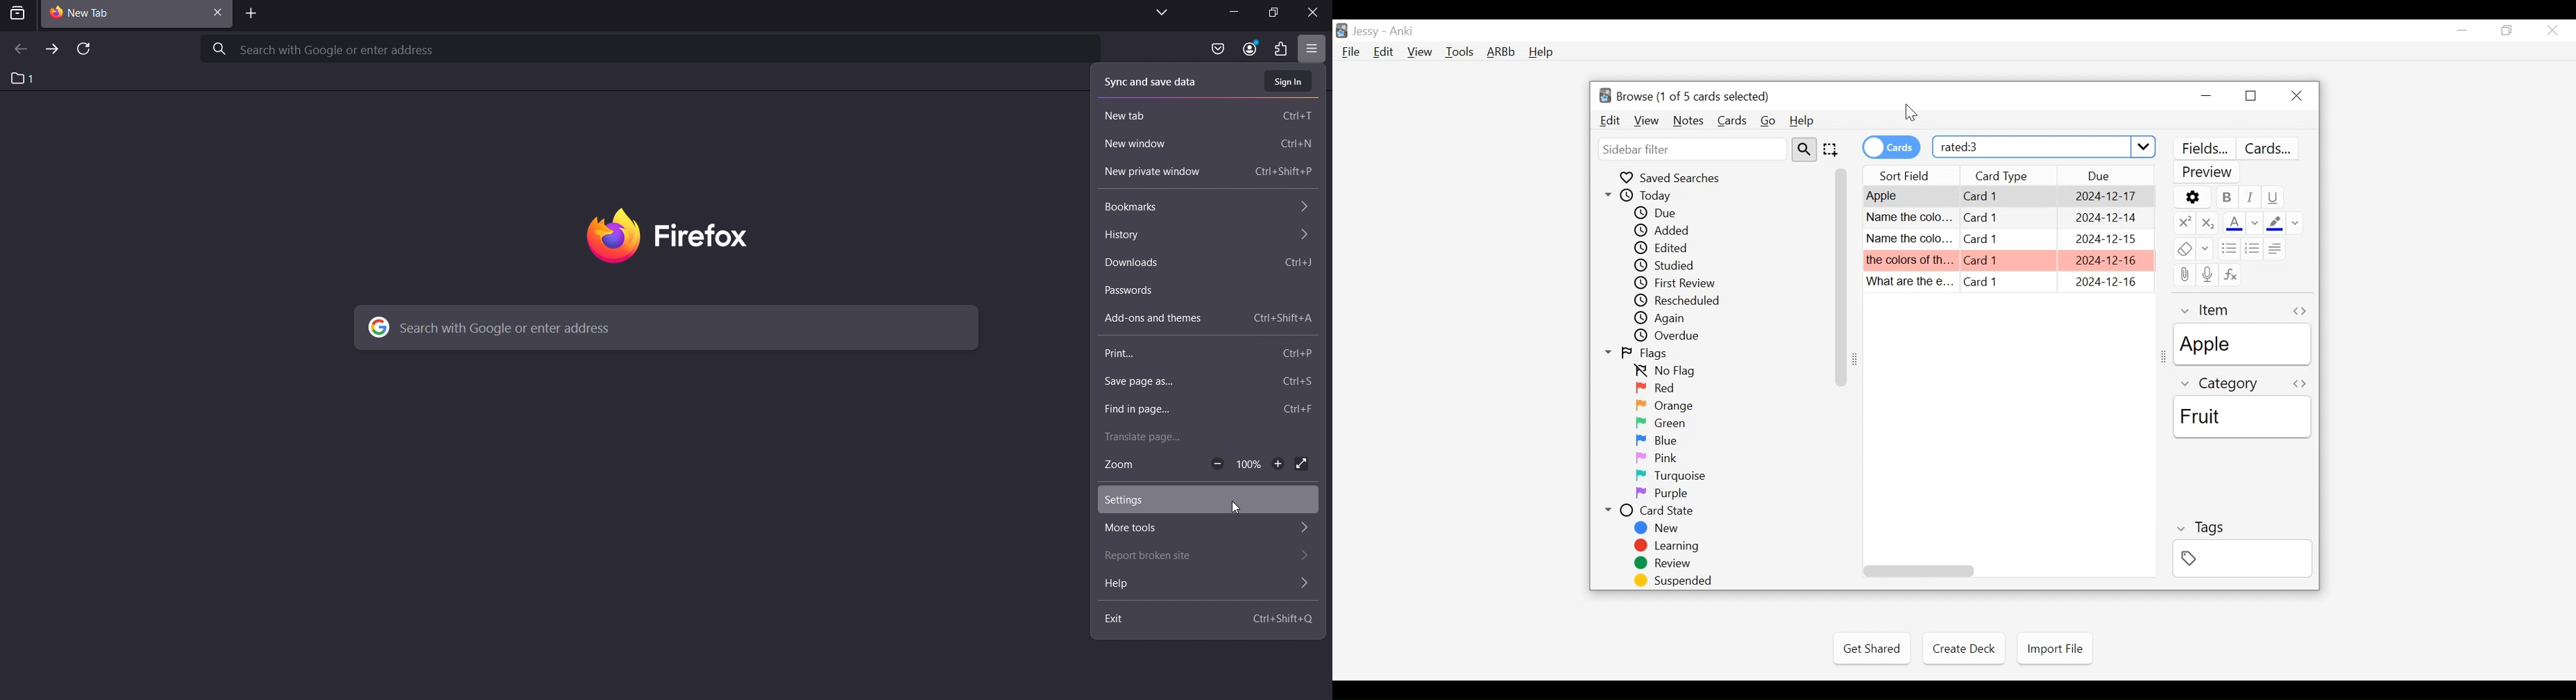 The image size is (2576, 700). Describe the element at coordinates (2111, 176) in the screenshot. I see `Due` at that location.